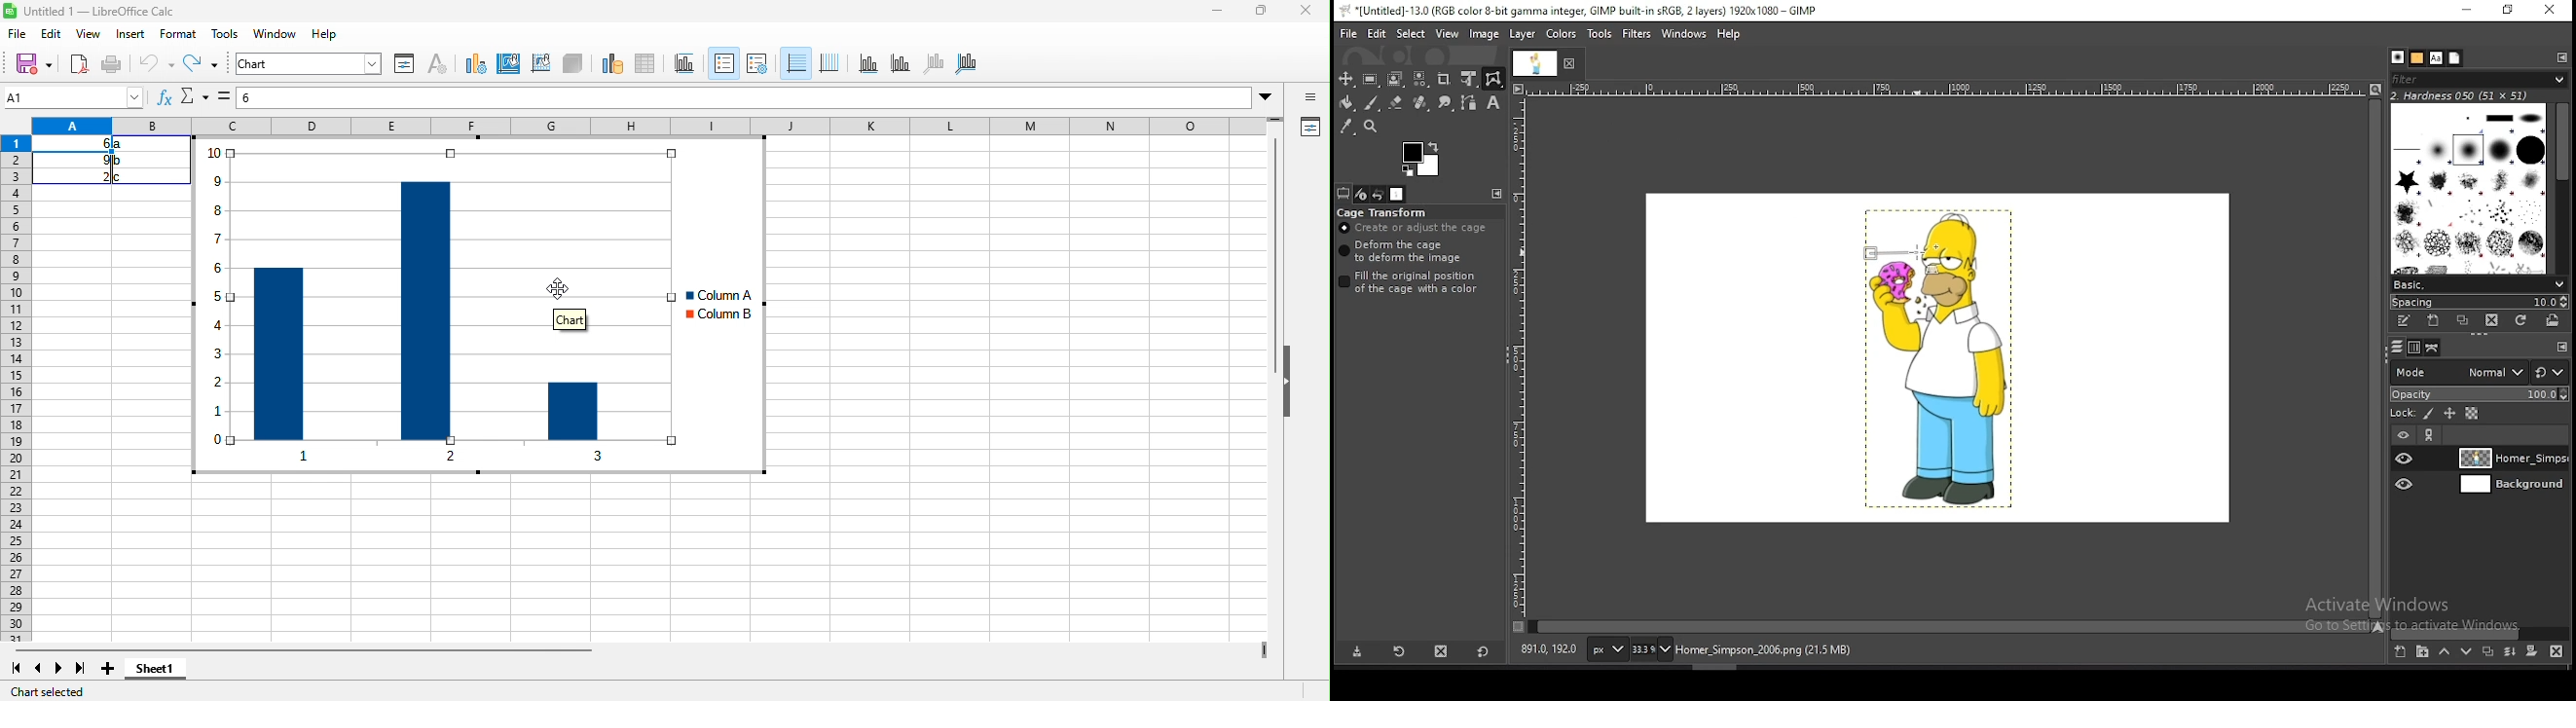  Describe the element at coordinates (900, 62) in the screenshot. I see `y axis` at that location.